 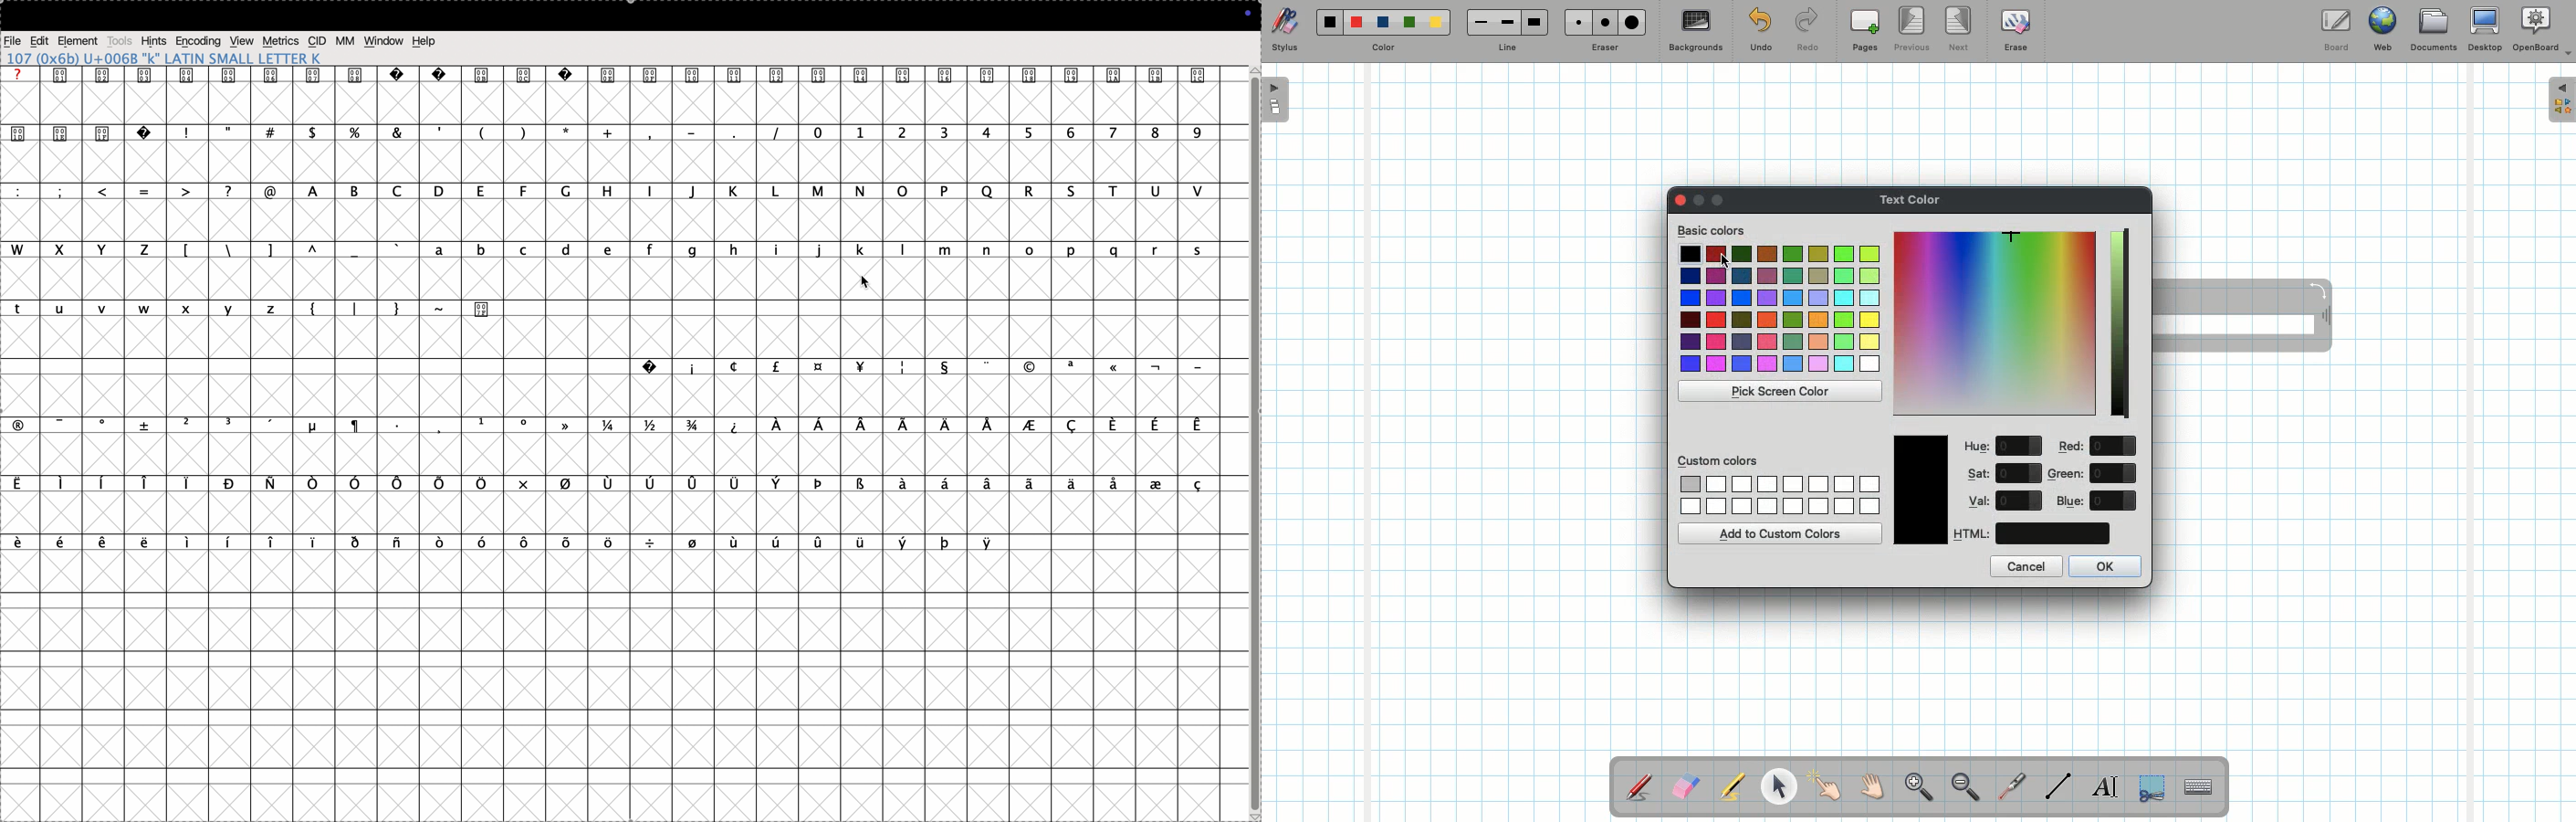 What do you see at coordinates (101, 310) in the screenshot?
I see `v` at bounding box center [101, 310].